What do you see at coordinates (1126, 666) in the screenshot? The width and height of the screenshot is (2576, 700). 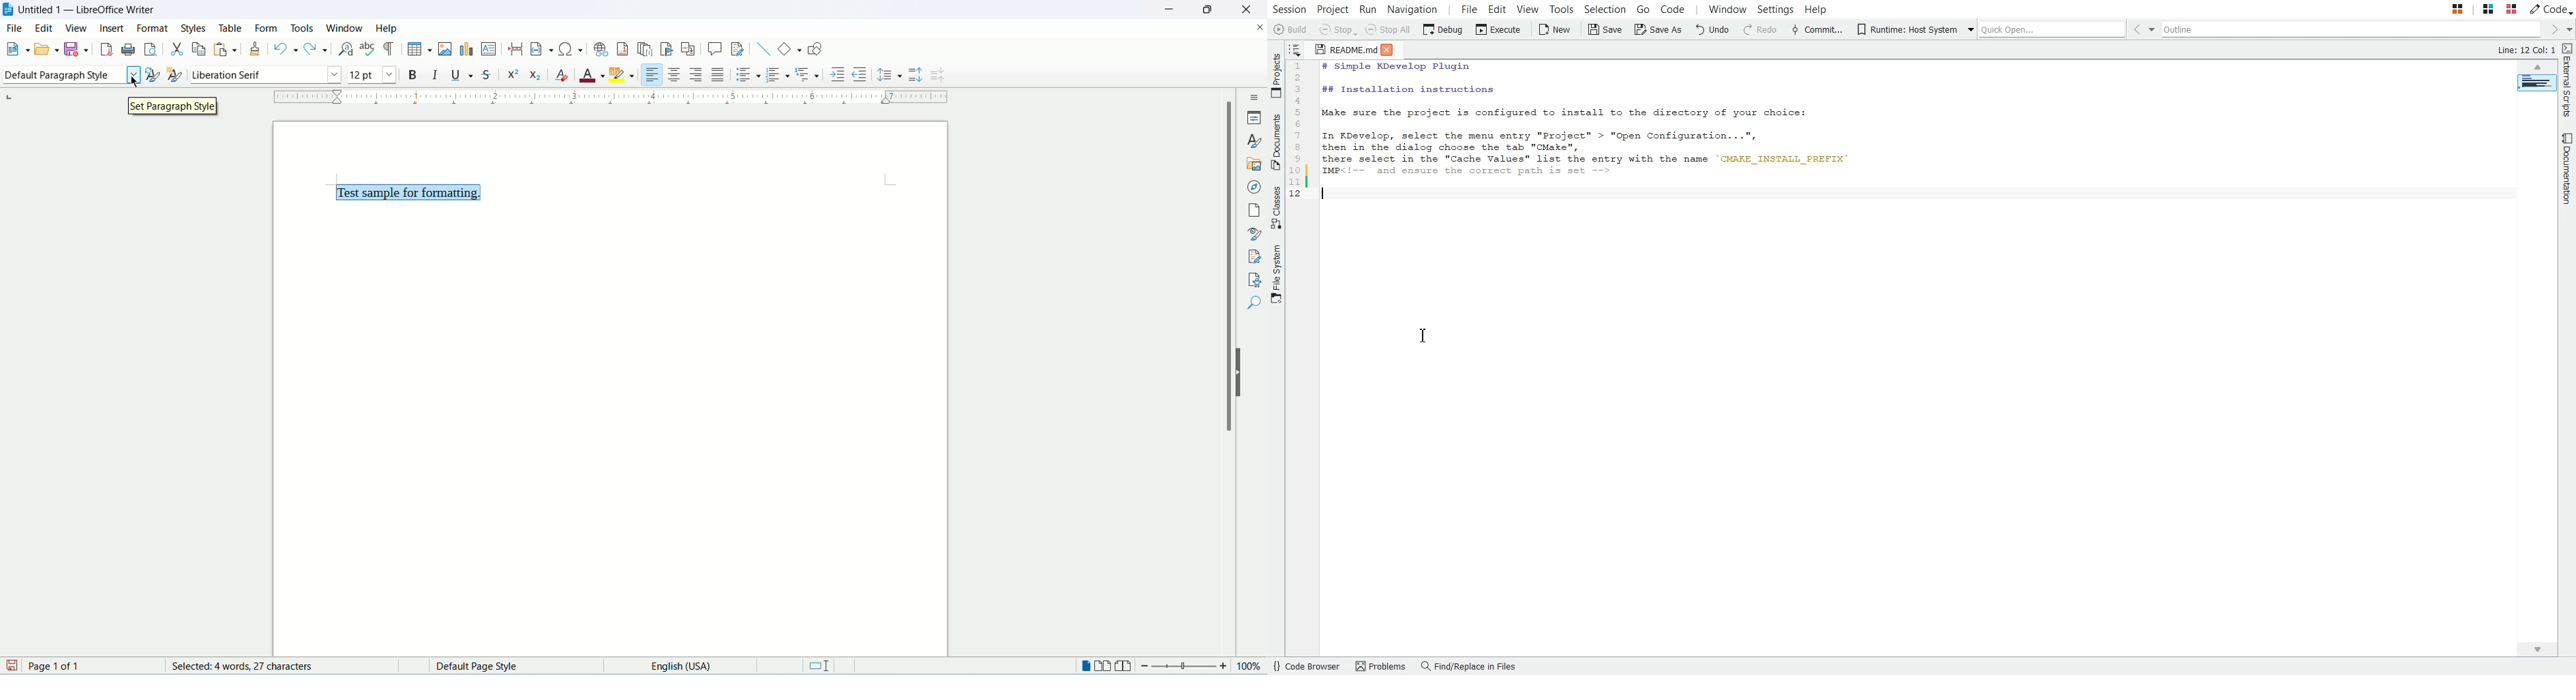 I see `book view` at bounding box center [1126, 666].